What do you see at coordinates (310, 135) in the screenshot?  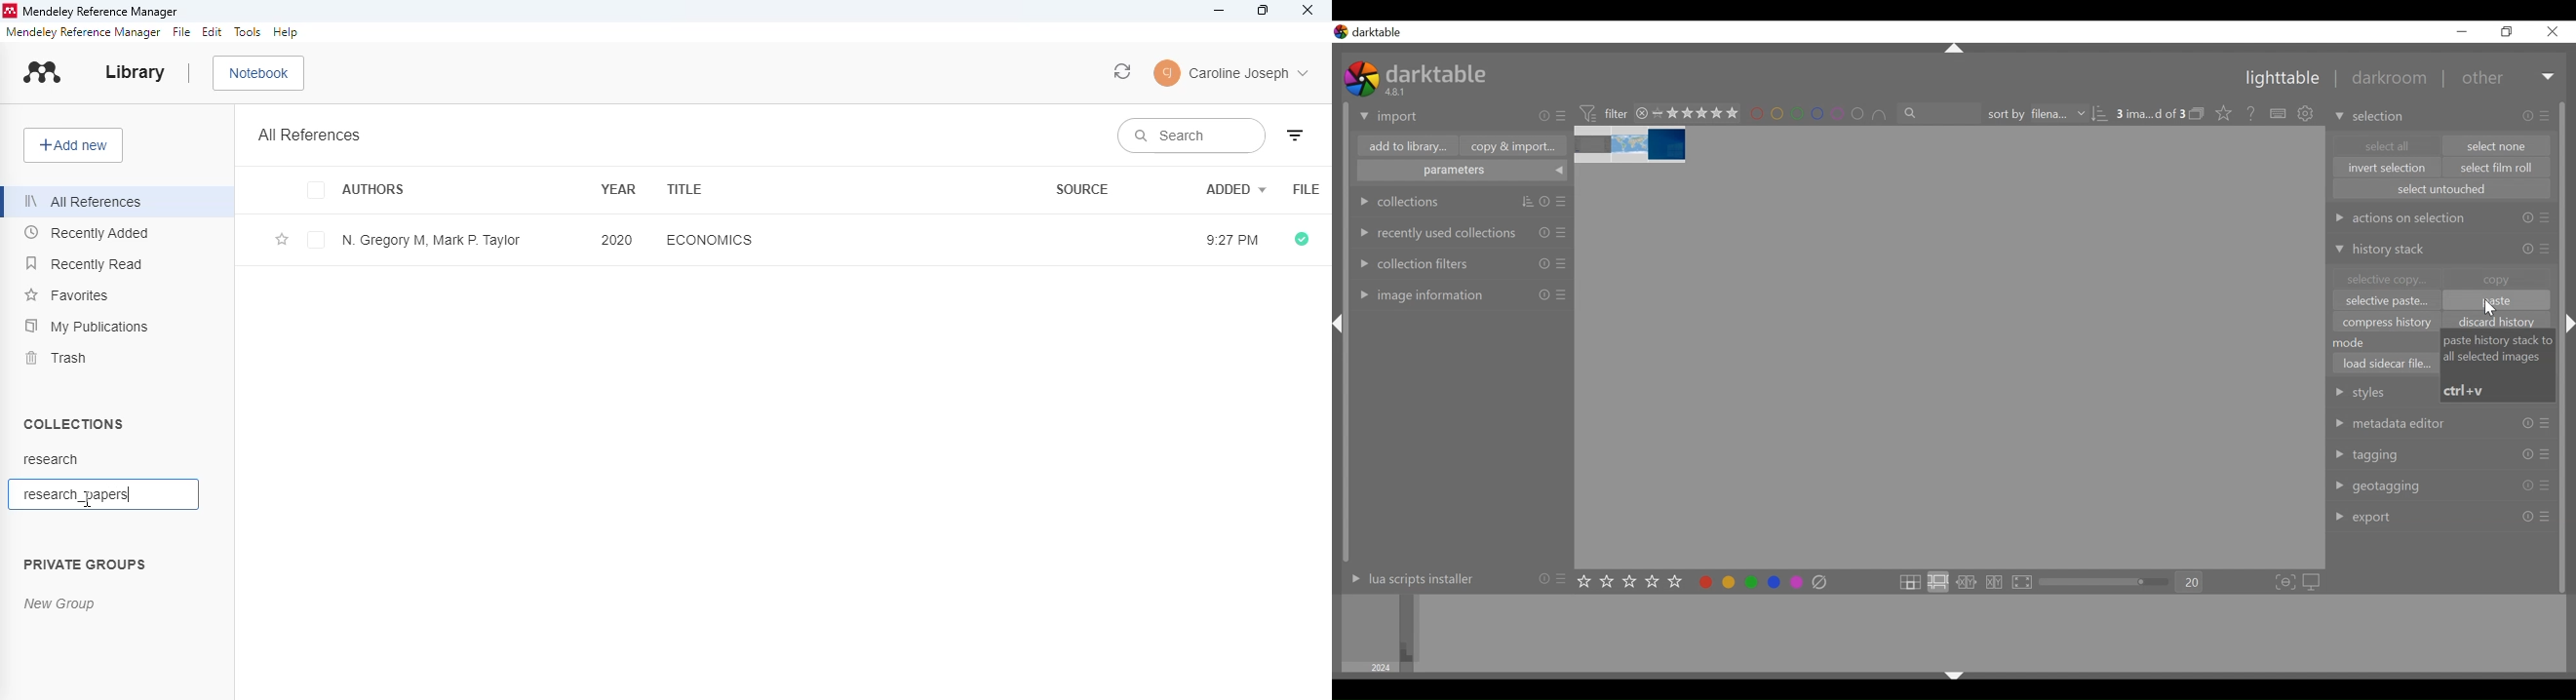 I see `all references` at bounding box center [310, 135].